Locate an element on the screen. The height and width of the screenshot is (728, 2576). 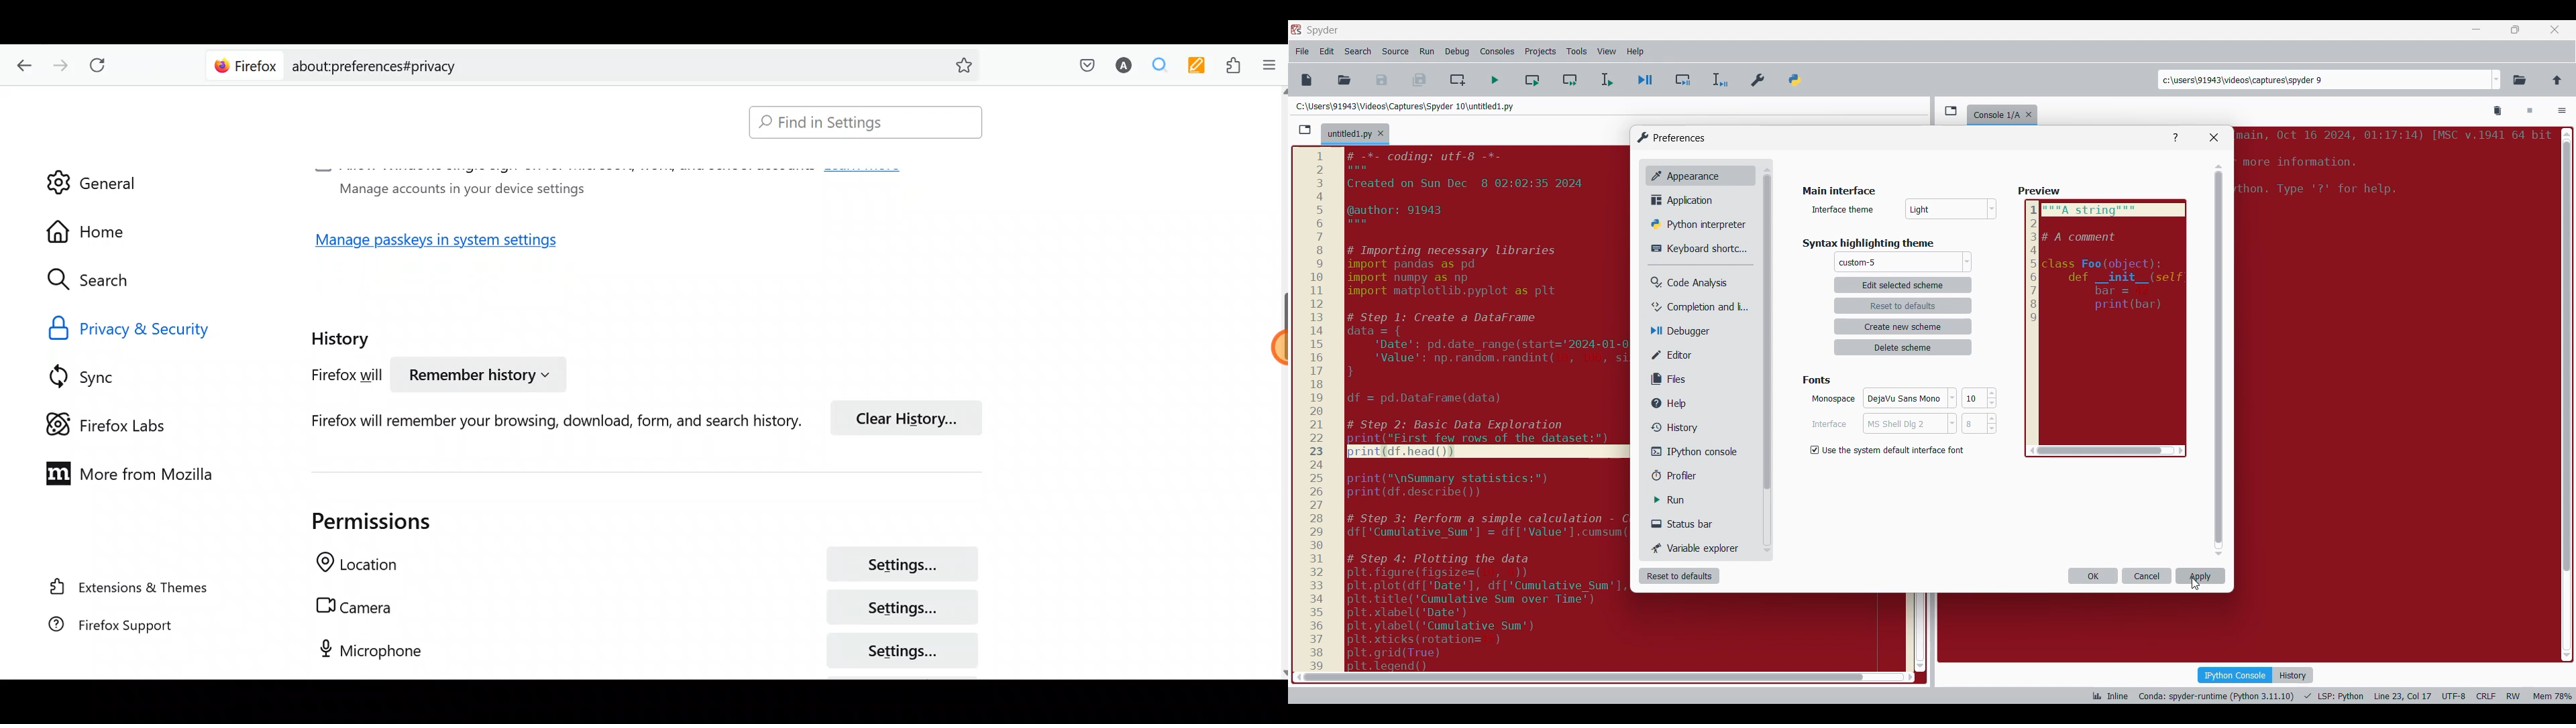
Run current cell is located at coordinates (1532, 80).